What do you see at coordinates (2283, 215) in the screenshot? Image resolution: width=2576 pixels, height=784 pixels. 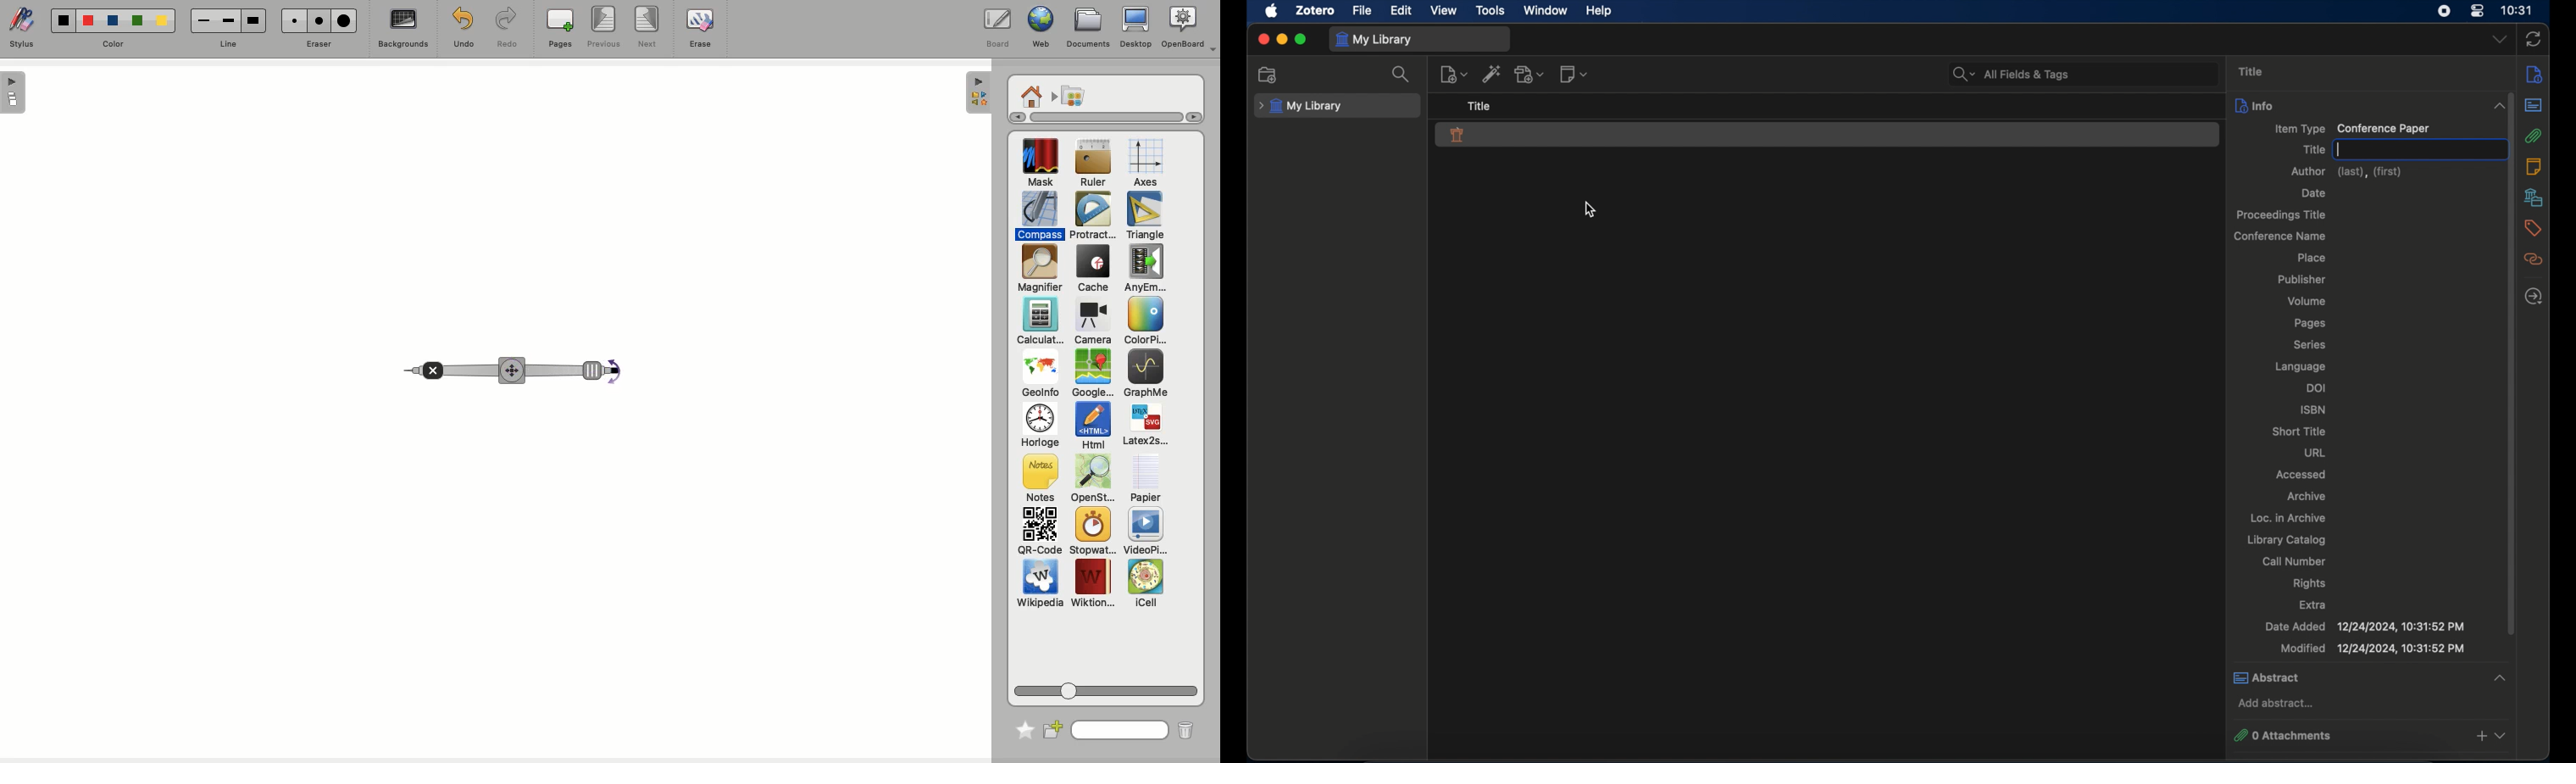 I see `proceedings title` at bounding box center [2283, 215].